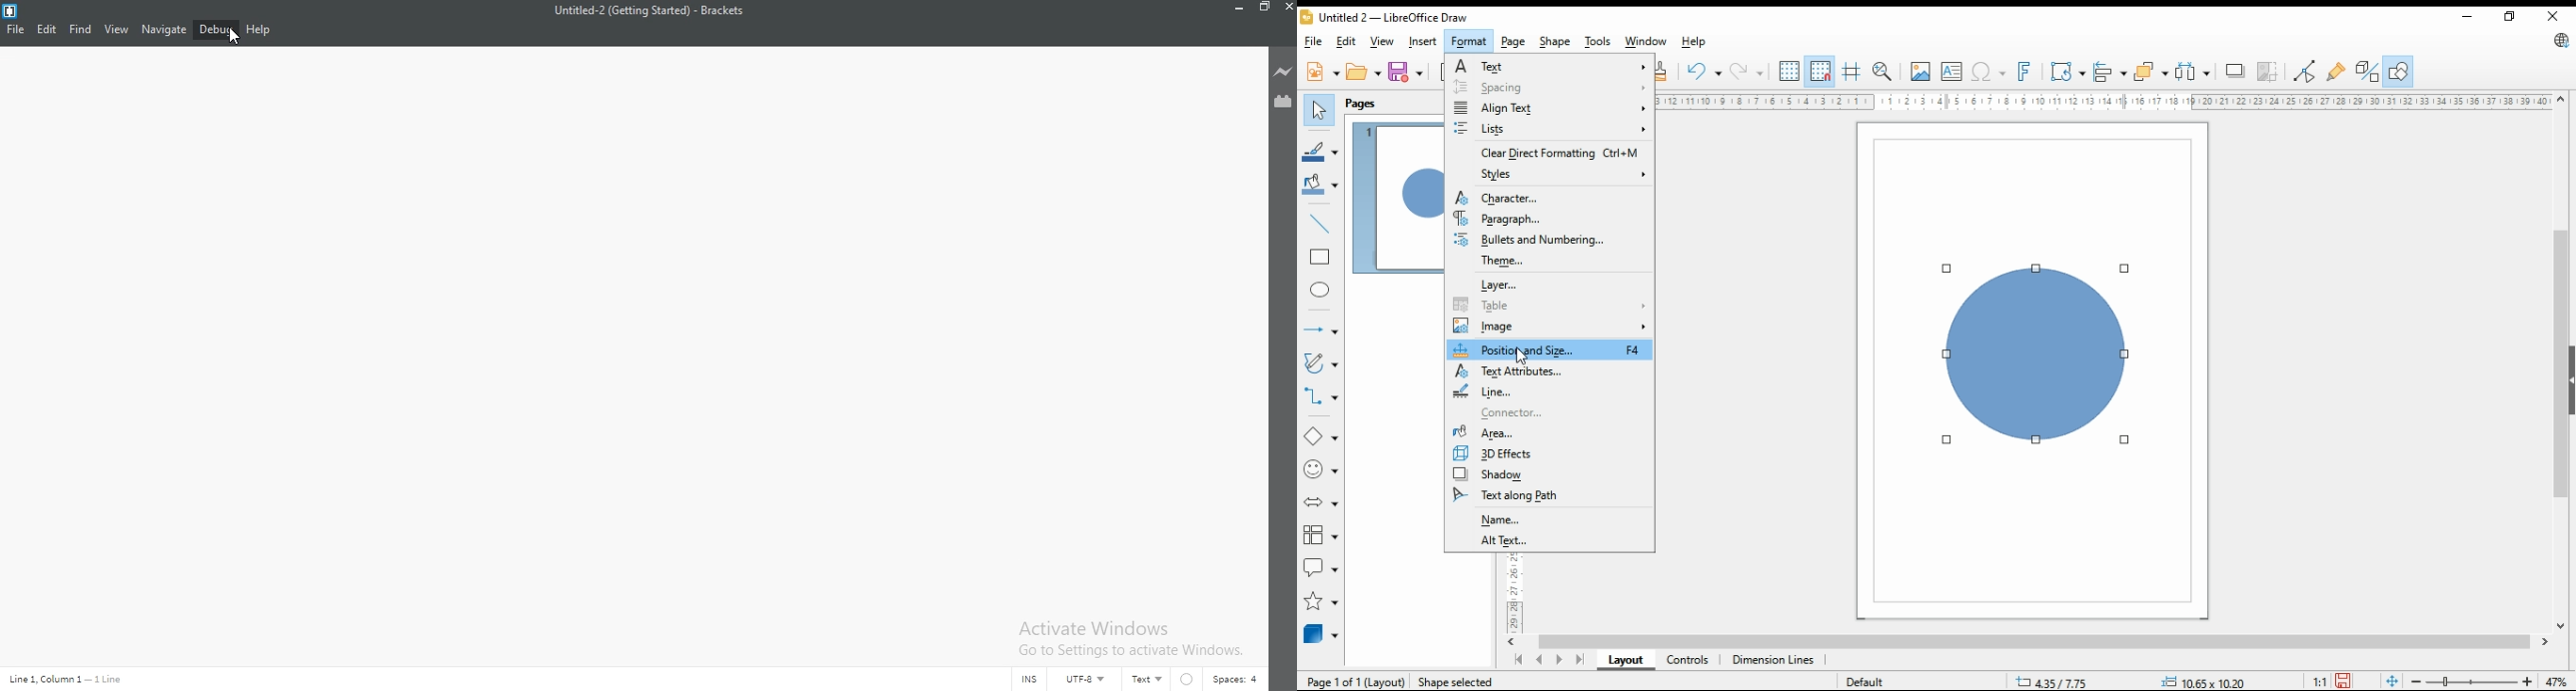 This screenshot has width=2576, height=700. I want to click on stars and banners, so click(1320, 600).